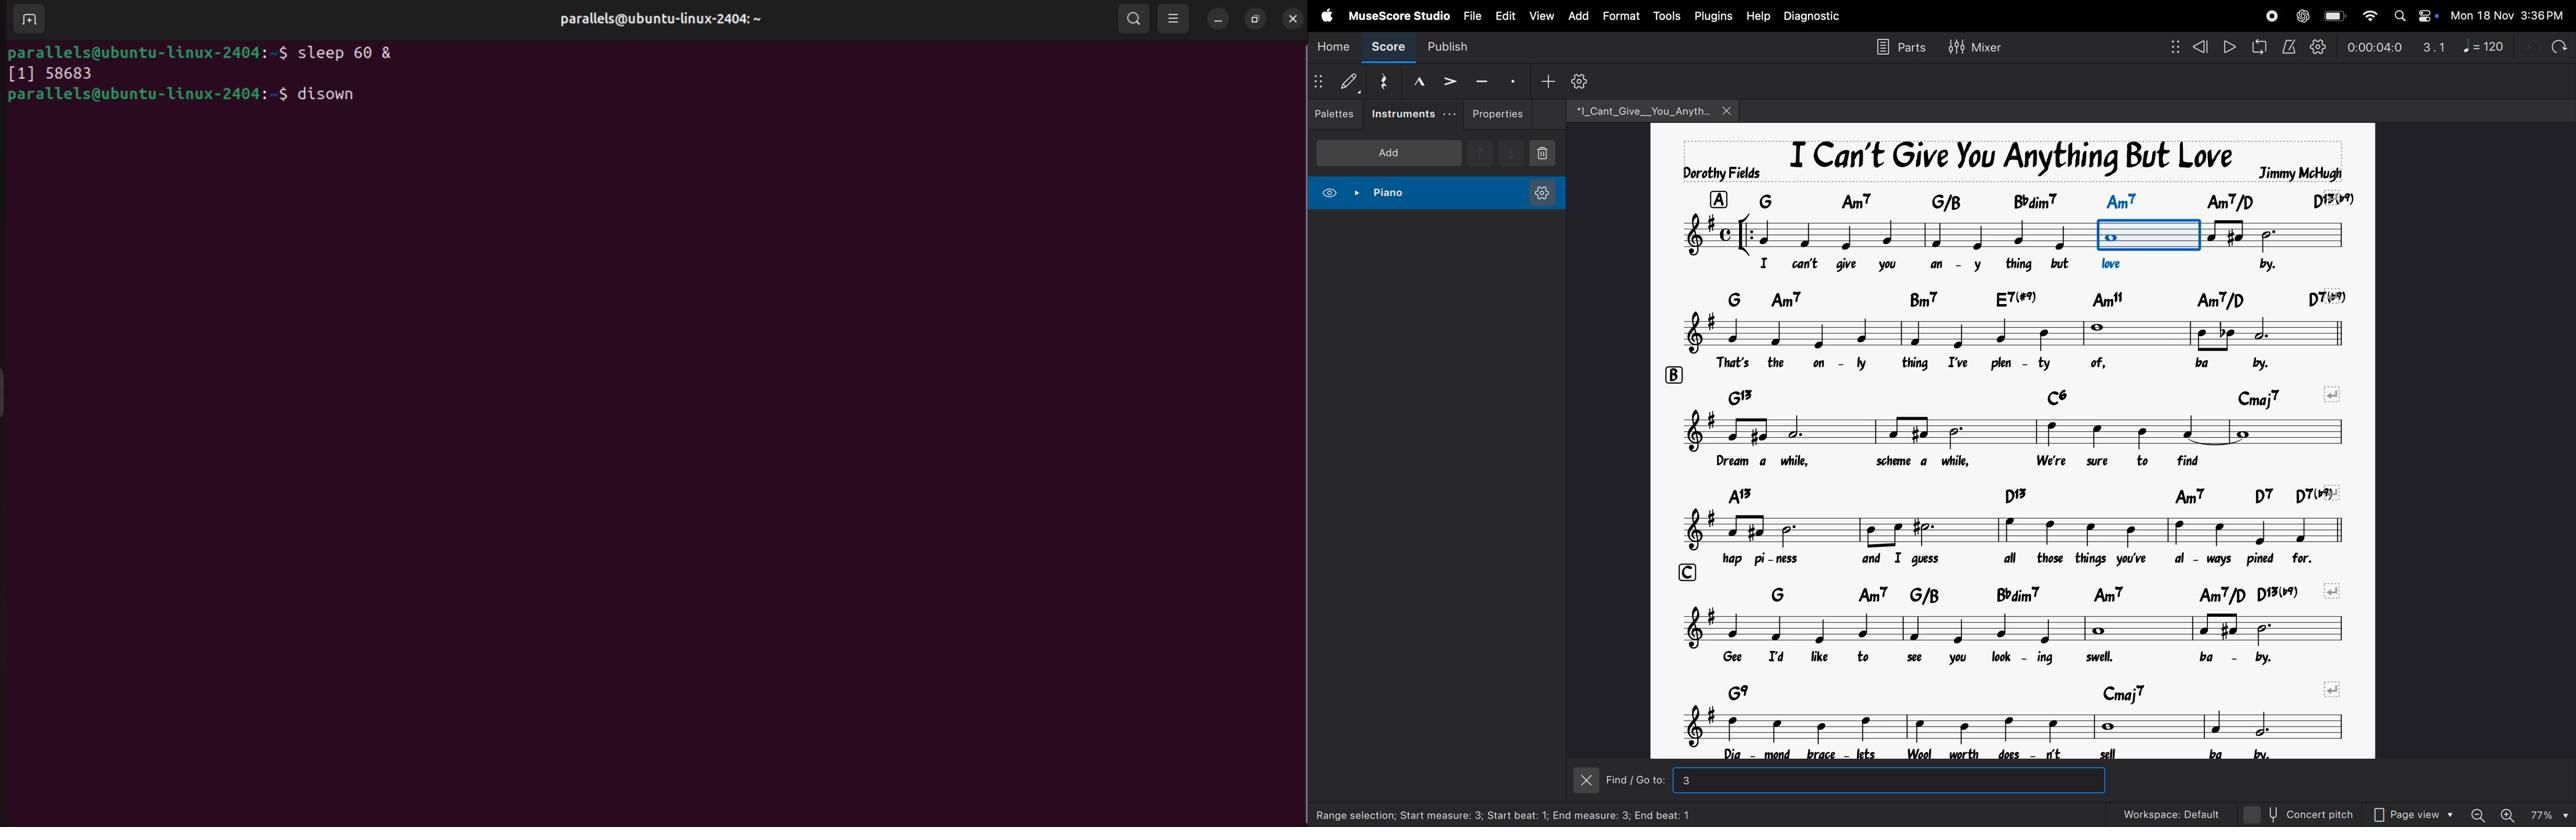  I want to click on notes, so click(1881, 234).